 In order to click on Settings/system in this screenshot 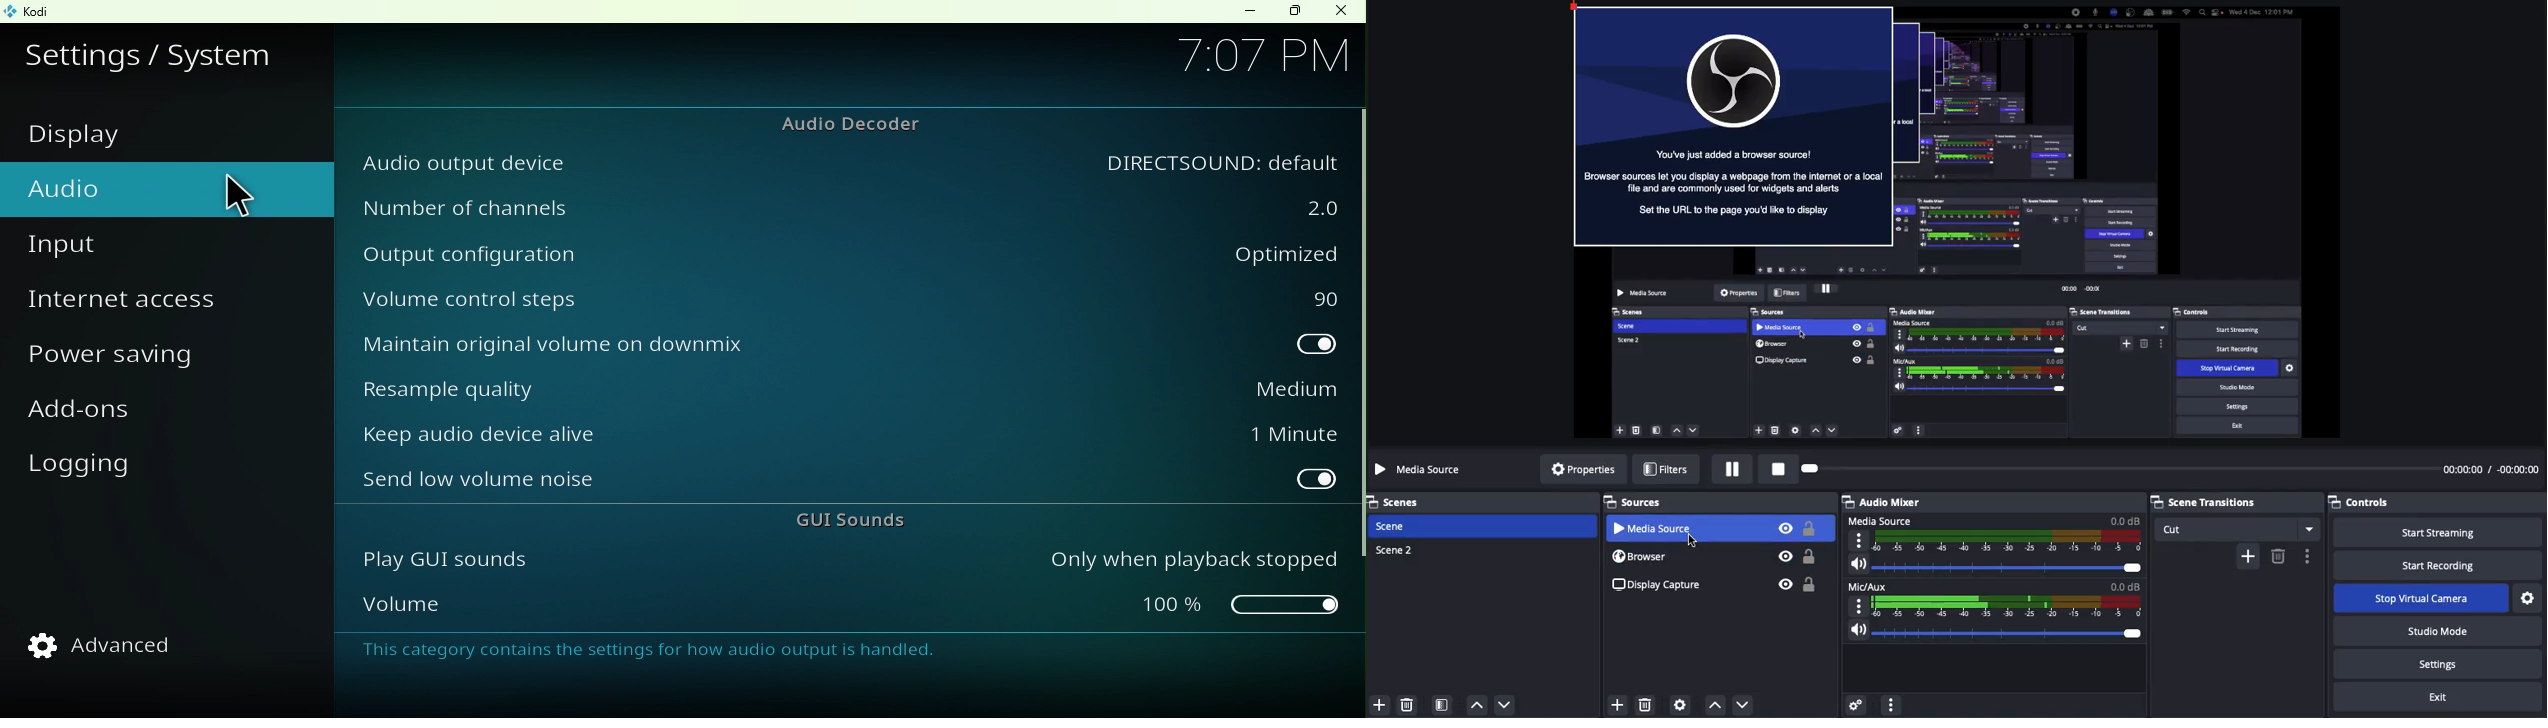, I will do `click(153, 52)`.